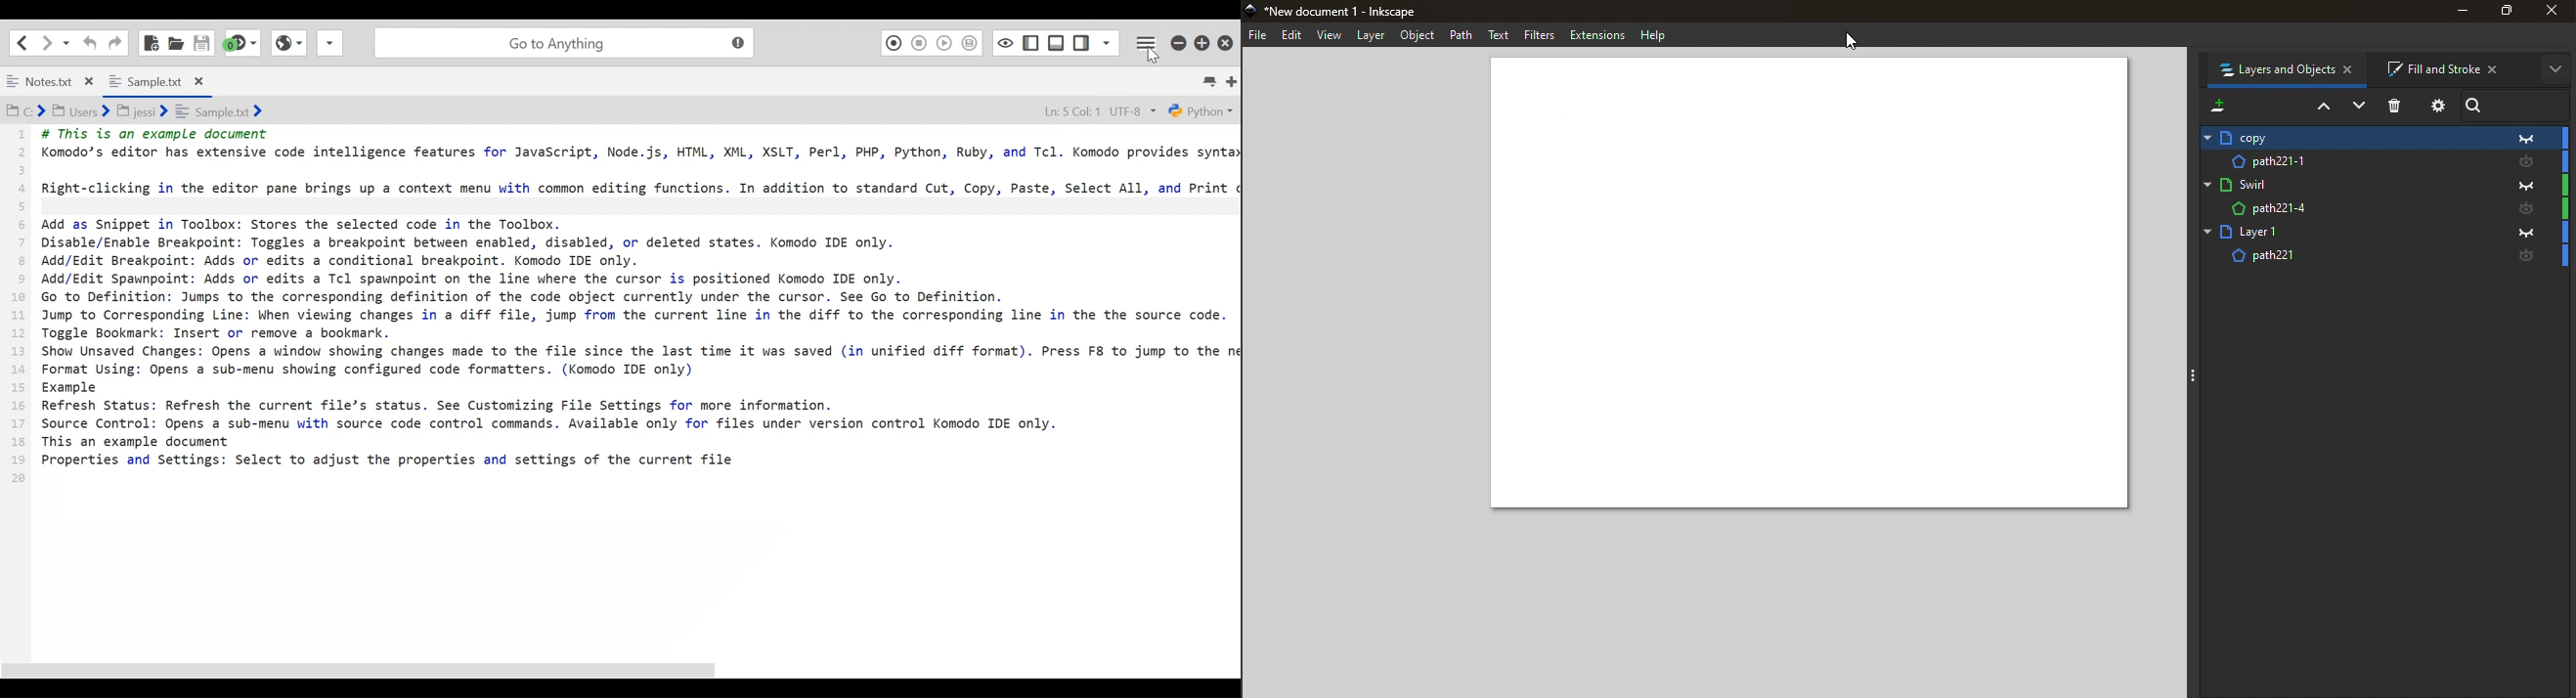 The width and height of the screenshot is (2576, 700). What do you see at coordinates (2555, 10) in the screenshot?
I see `Close` at bounding box center [2555, 10].